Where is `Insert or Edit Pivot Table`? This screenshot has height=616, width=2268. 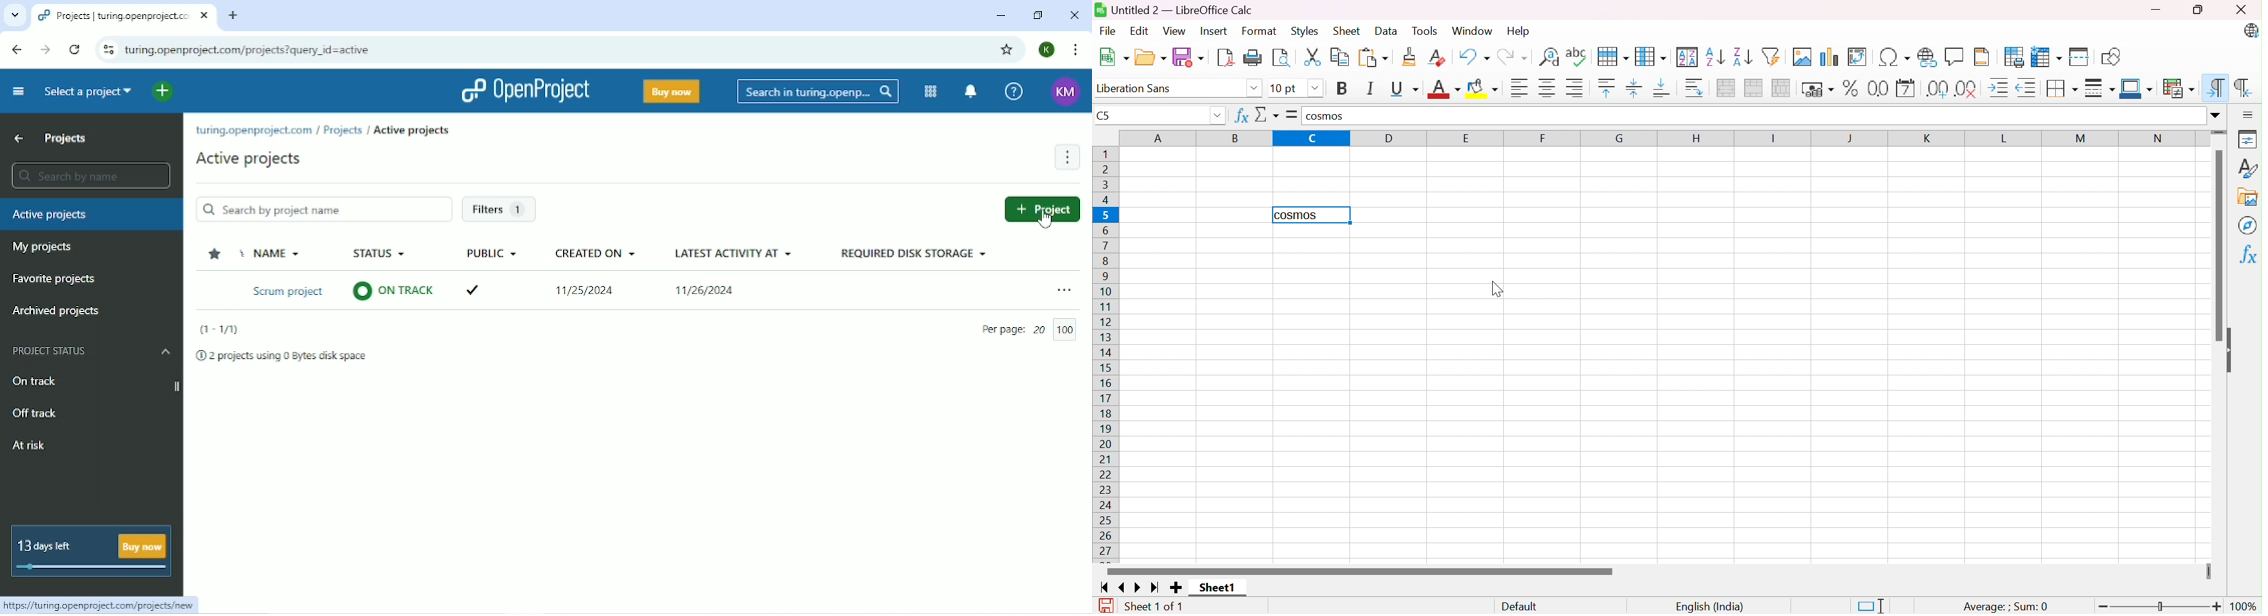 Insert or Edit Pivot Table is located at coordinates (1862, 57).